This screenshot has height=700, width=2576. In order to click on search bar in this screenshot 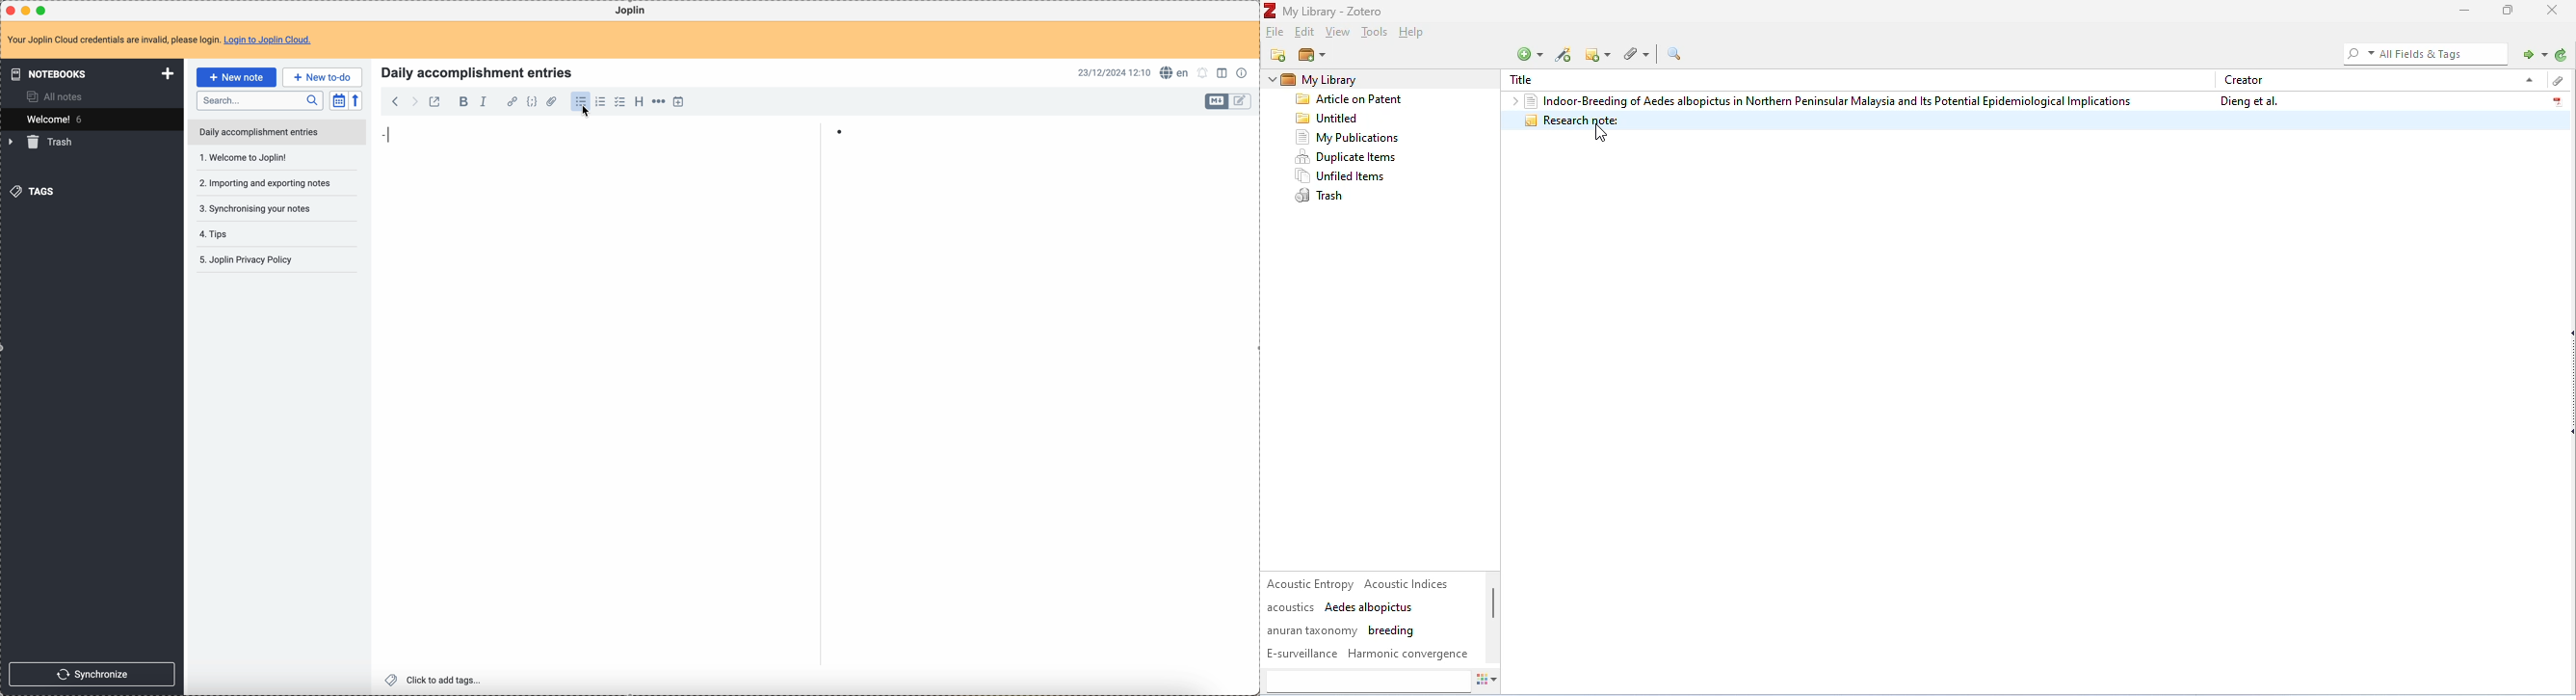, I will do `click(259, 99)`.